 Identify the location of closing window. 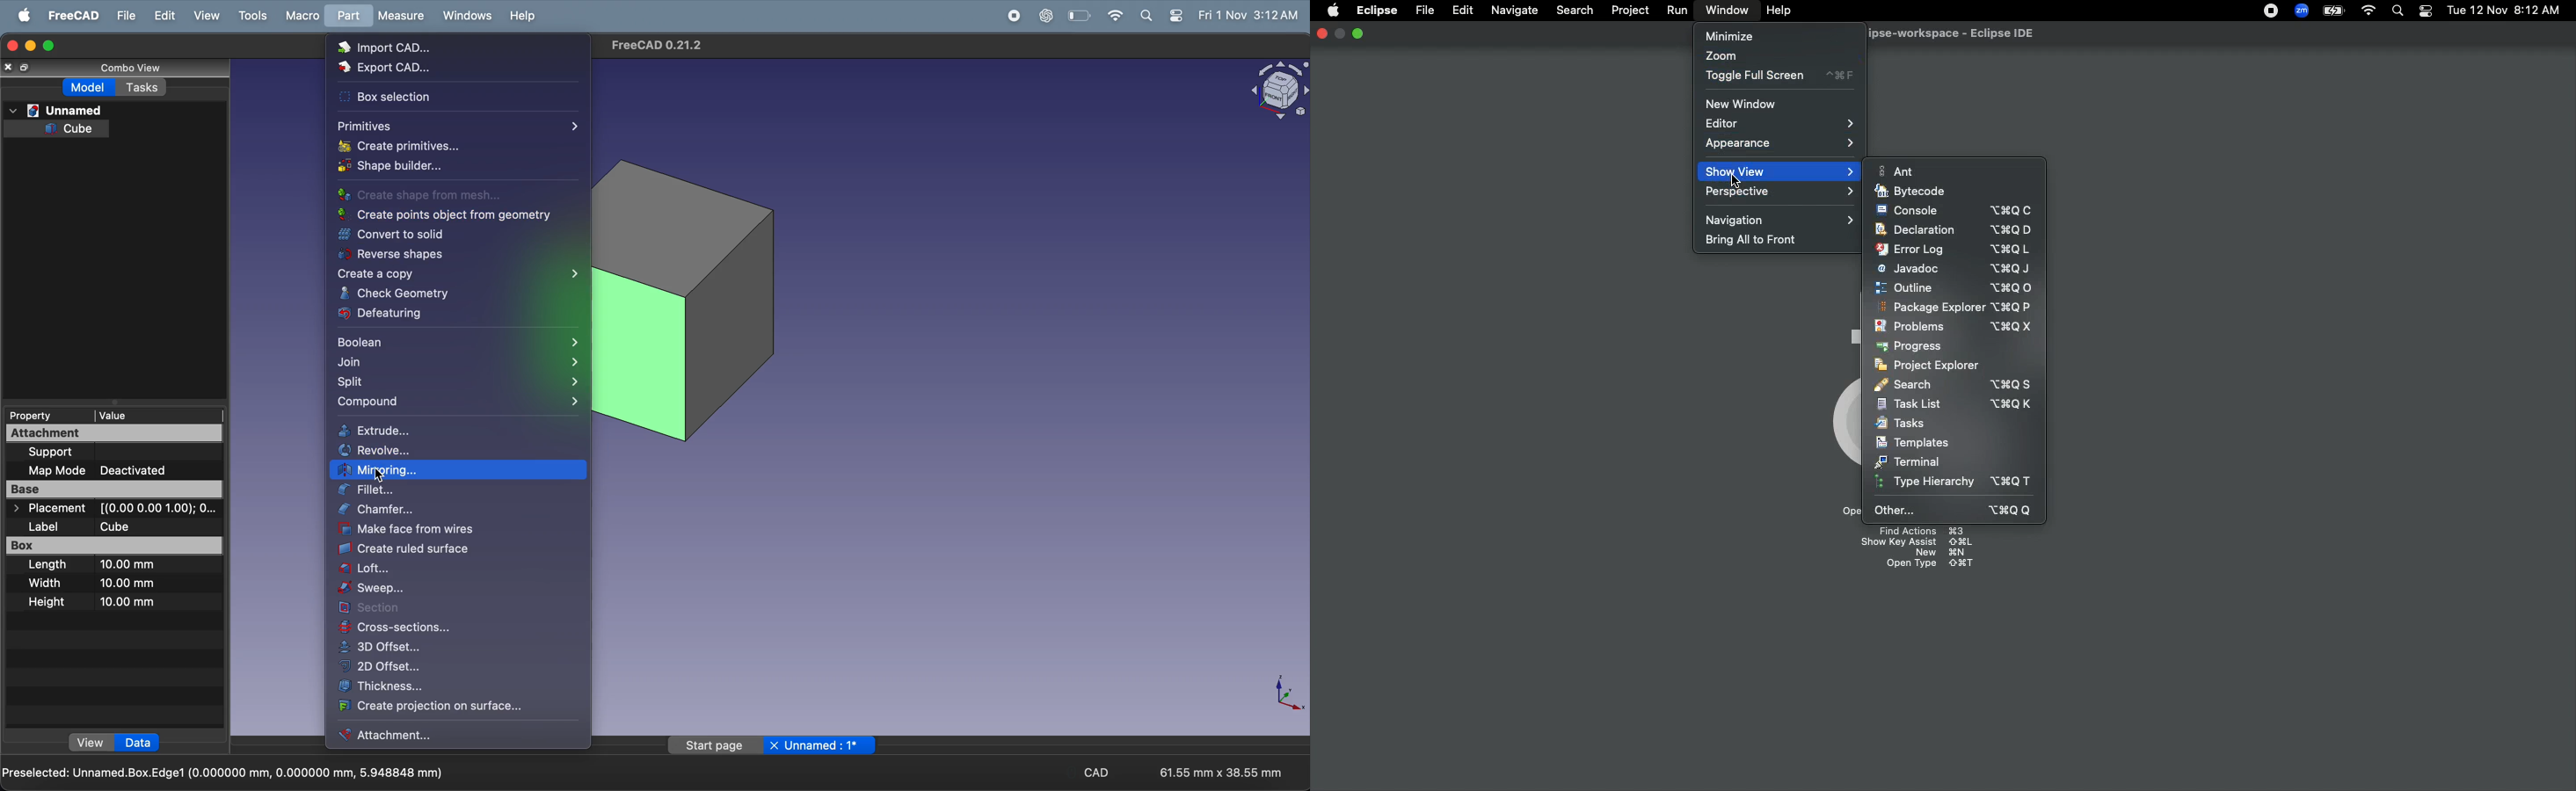
(9, 46).